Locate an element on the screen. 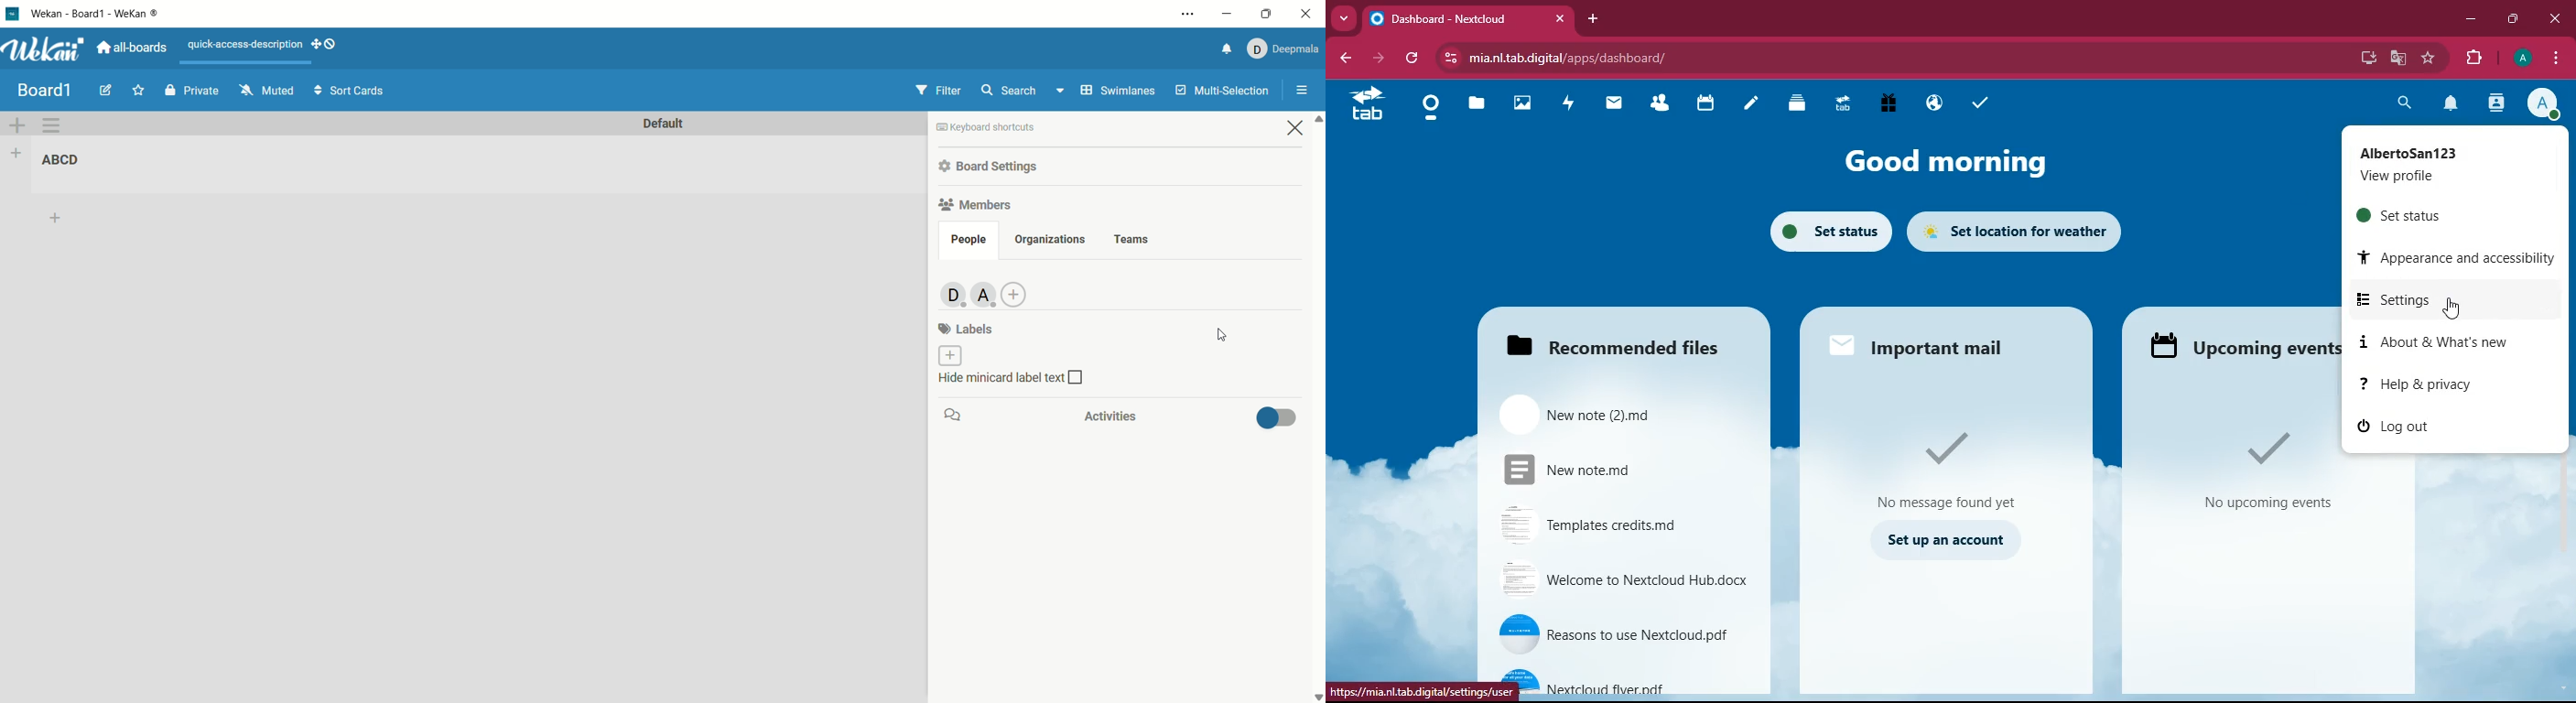 Image resolution: width=2576 pixels, height=728 pixels. minimize is located at coordinates (1226, 12).